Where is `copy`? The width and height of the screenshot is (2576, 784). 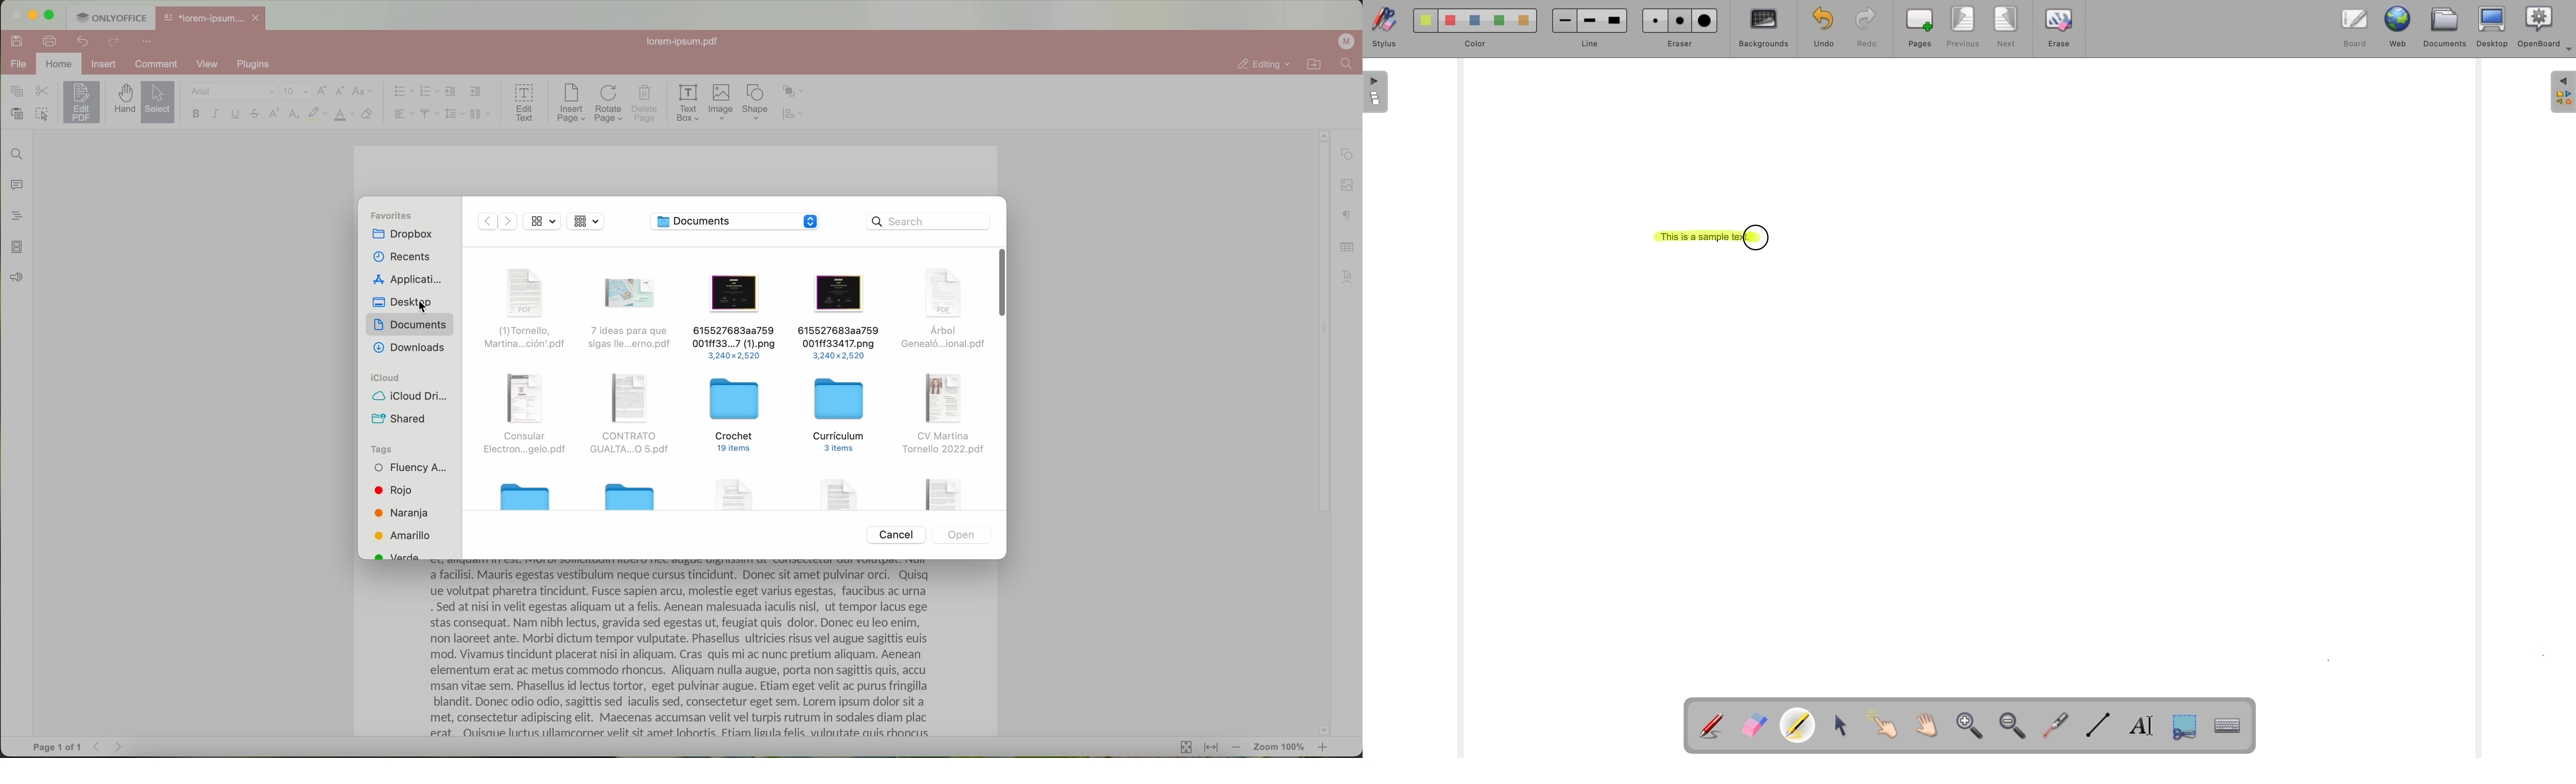
copy is located at coordinates (16, 92).